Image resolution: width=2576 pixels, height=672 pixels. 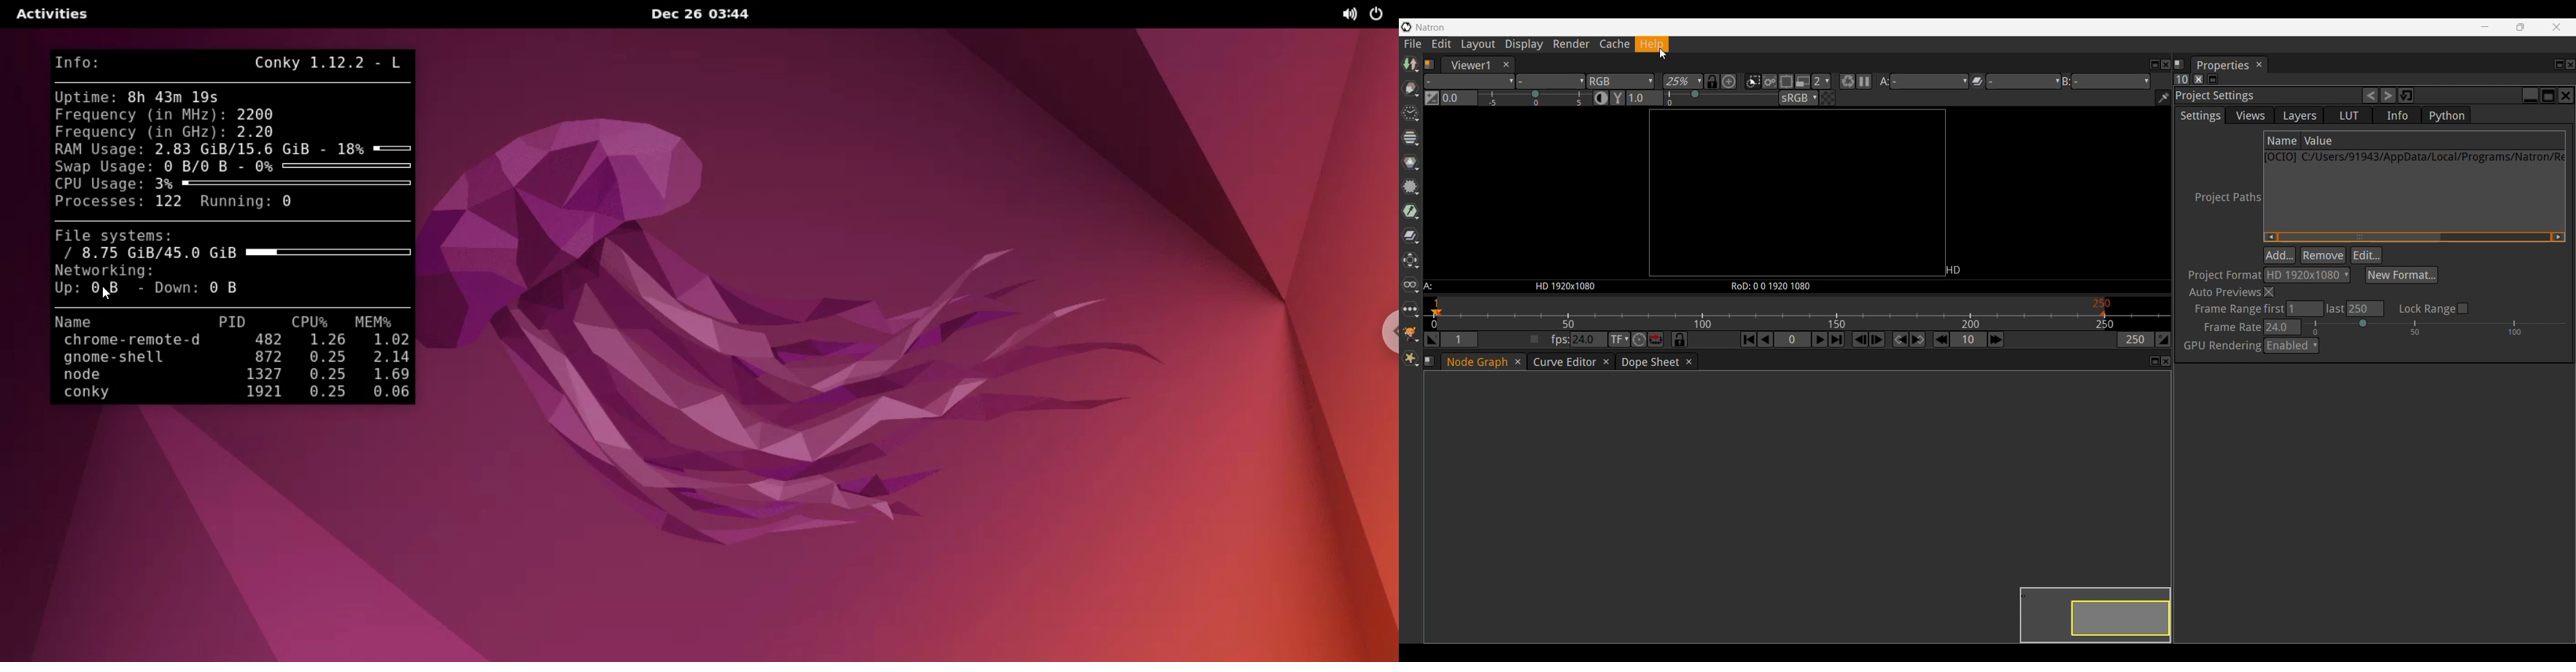 What do you see at coordinates (375, 322) in the screenshot?
I see `MEM%` at bounding box center [375, 322].